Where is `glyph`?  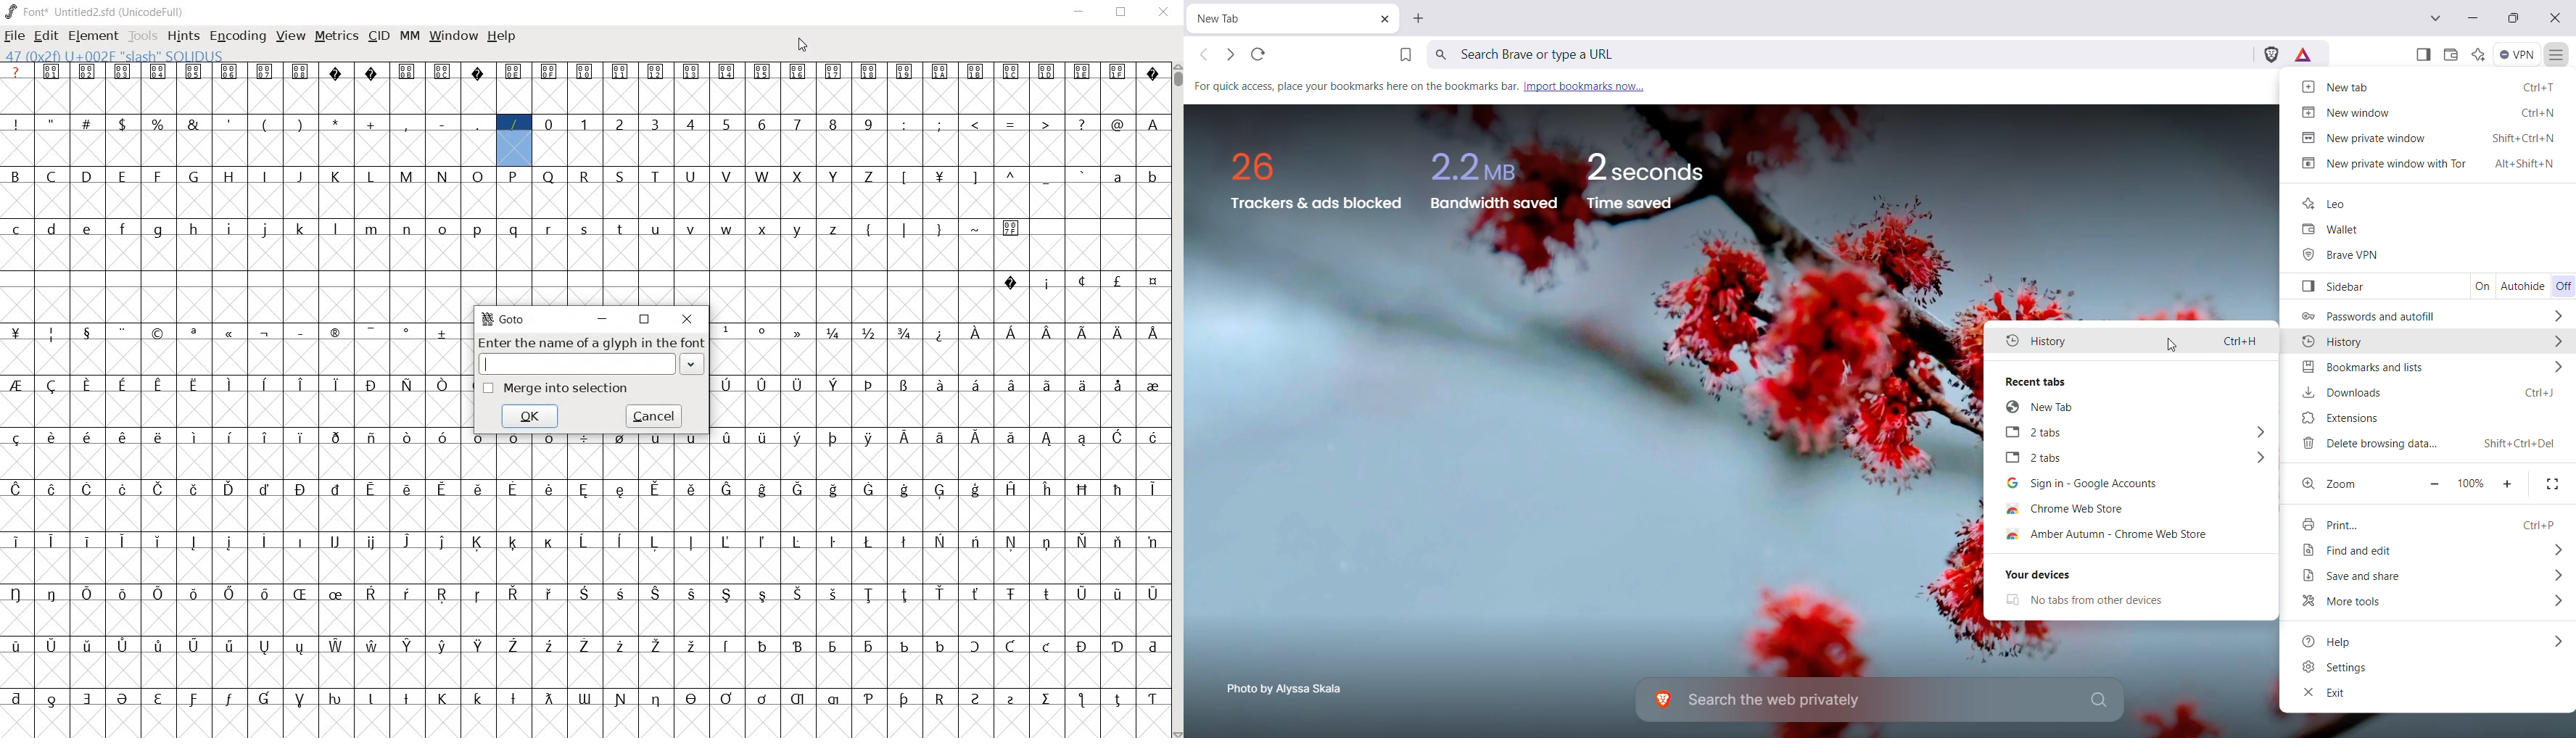
glyph is located at coordinates (1118, 490).